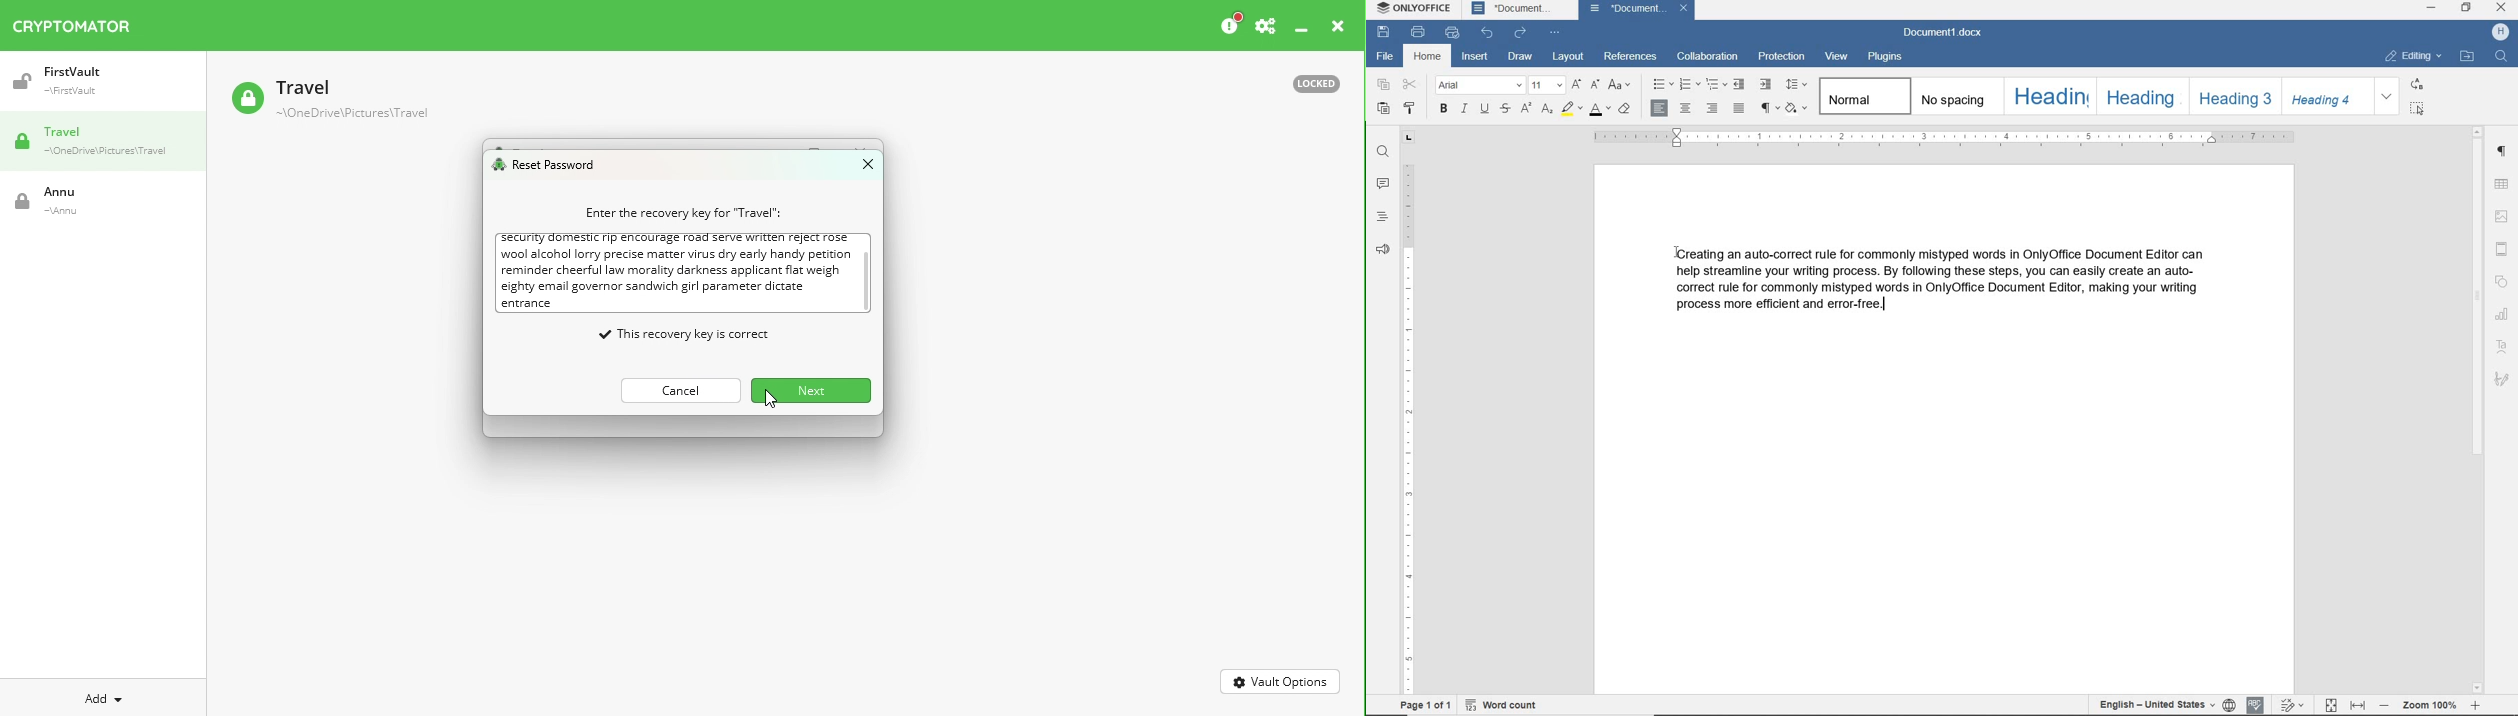 This screenshot has width=2520, height=728. I want to click on text, so click(1947, 287).